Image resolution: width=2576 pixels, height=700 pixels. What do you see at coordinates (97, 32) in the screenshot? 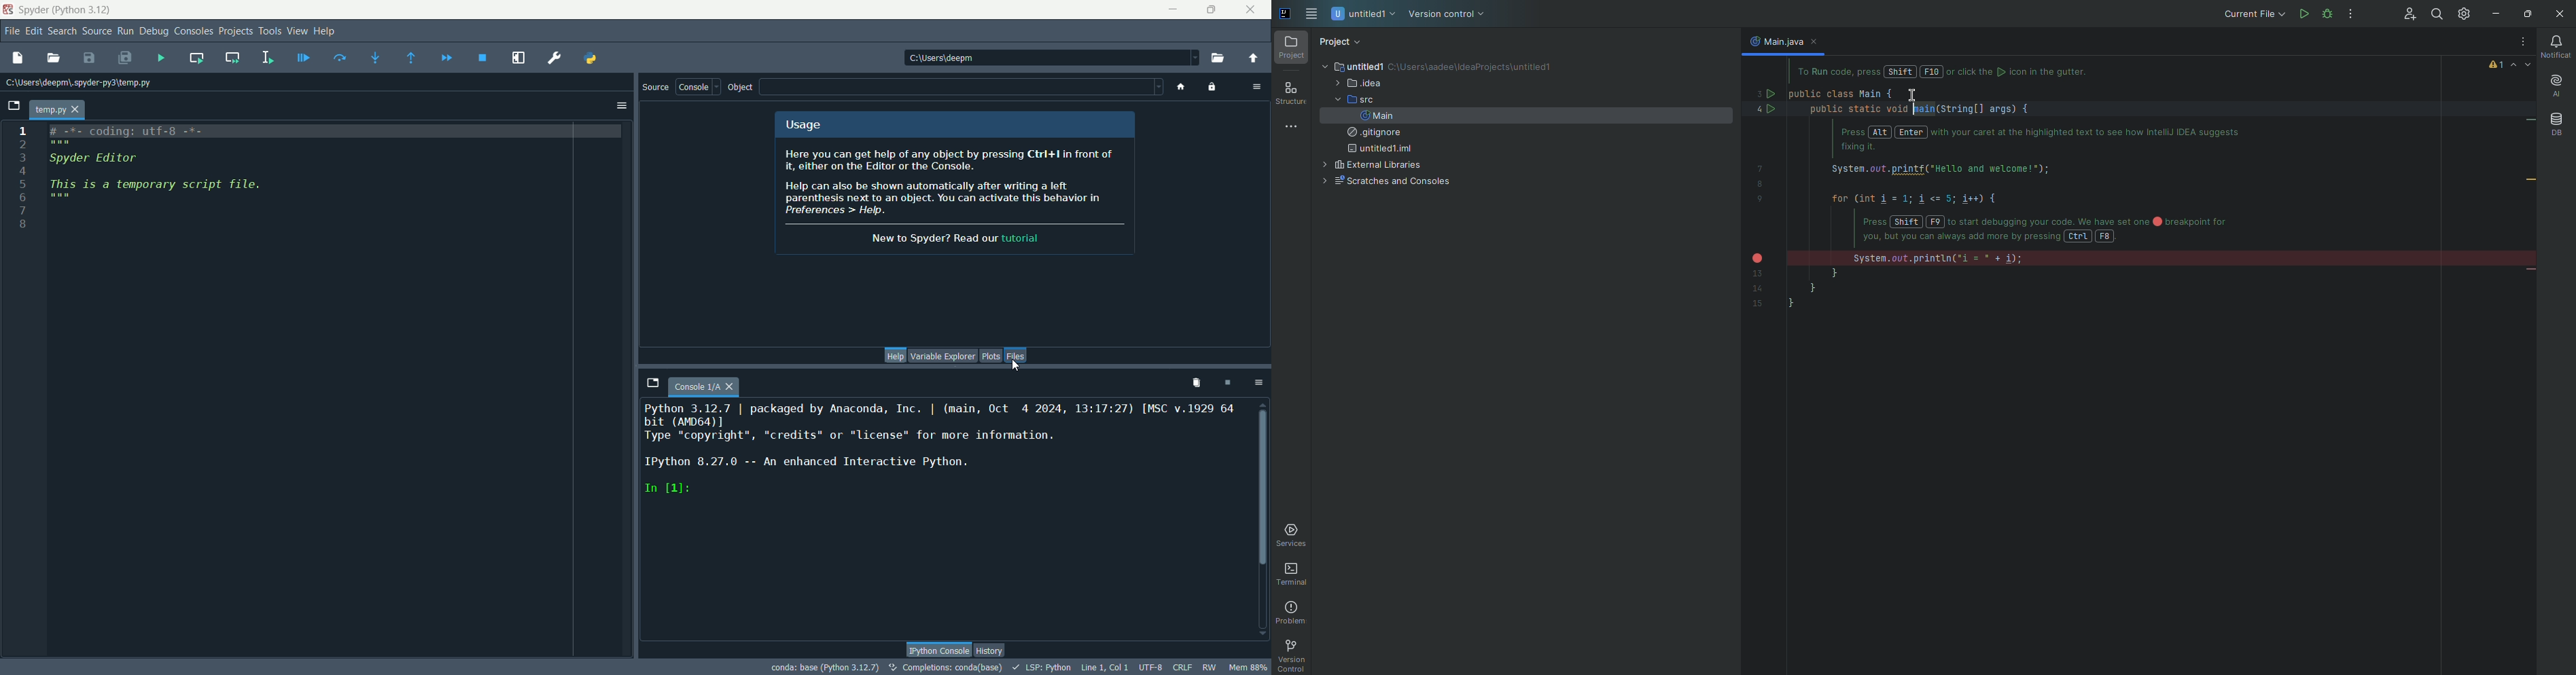
I see `sources` at bounding box center [97, 32].